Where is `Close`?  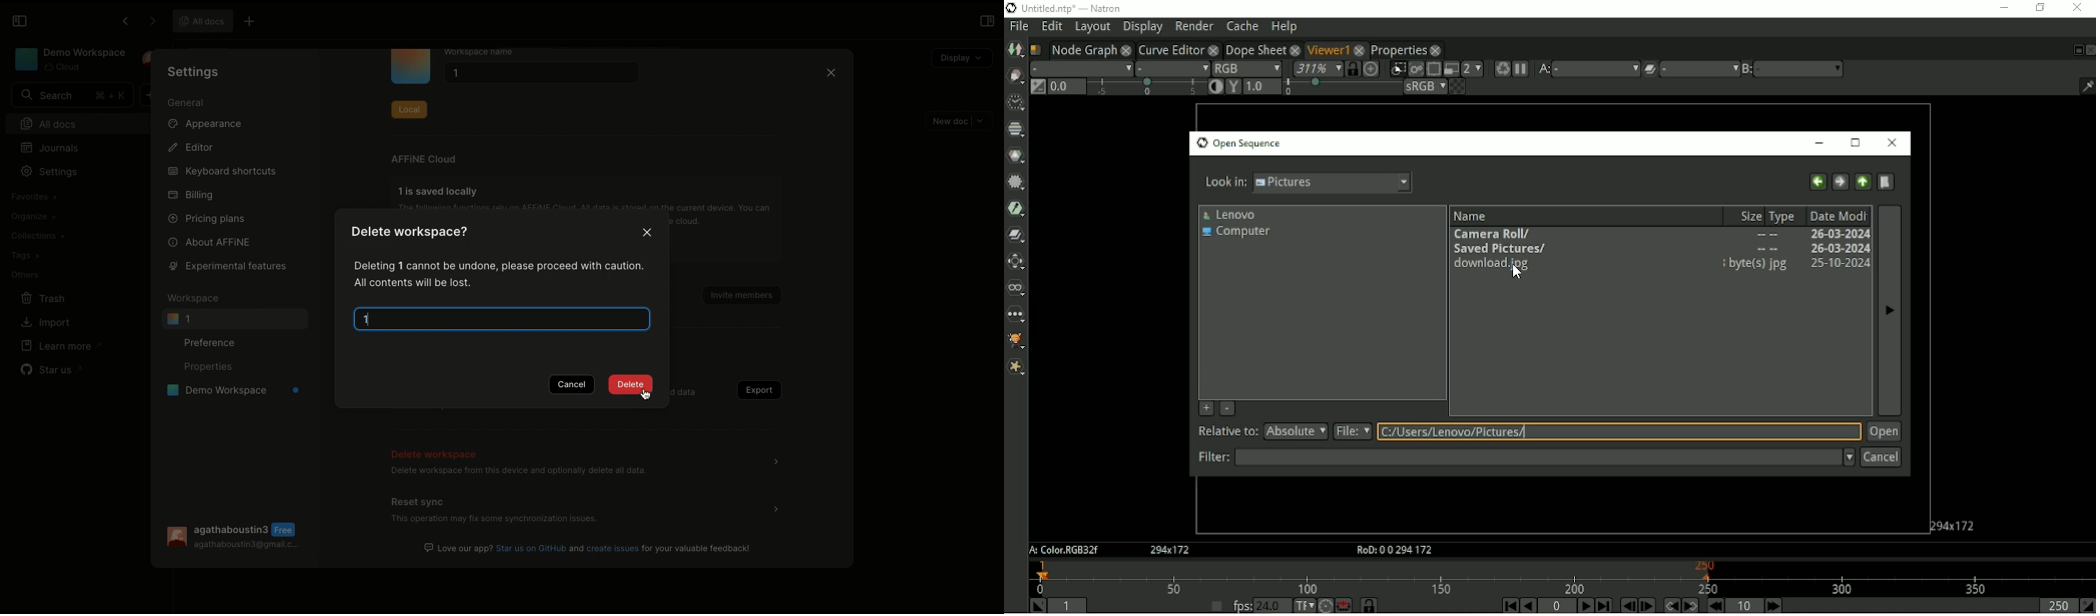 Close is located at coordinates (830, 75).